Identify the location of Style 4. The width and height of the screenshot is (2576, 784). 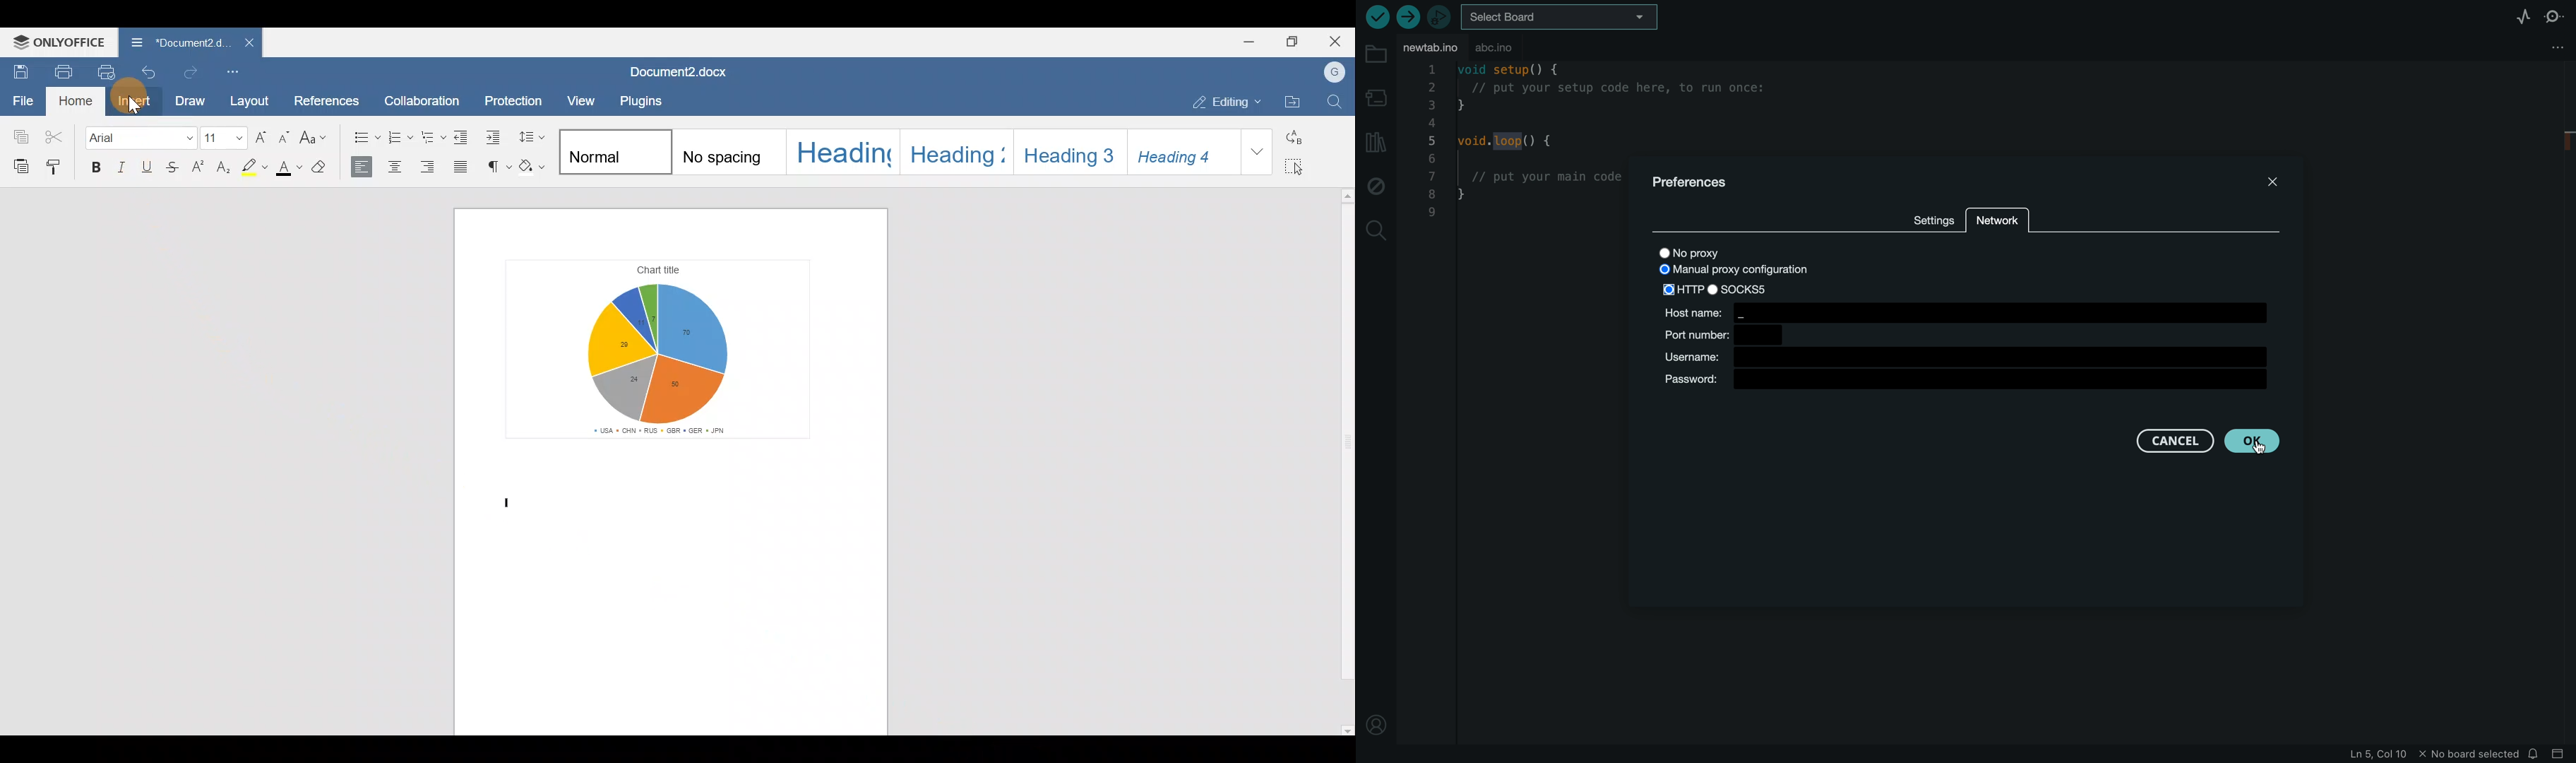
(953, 150).